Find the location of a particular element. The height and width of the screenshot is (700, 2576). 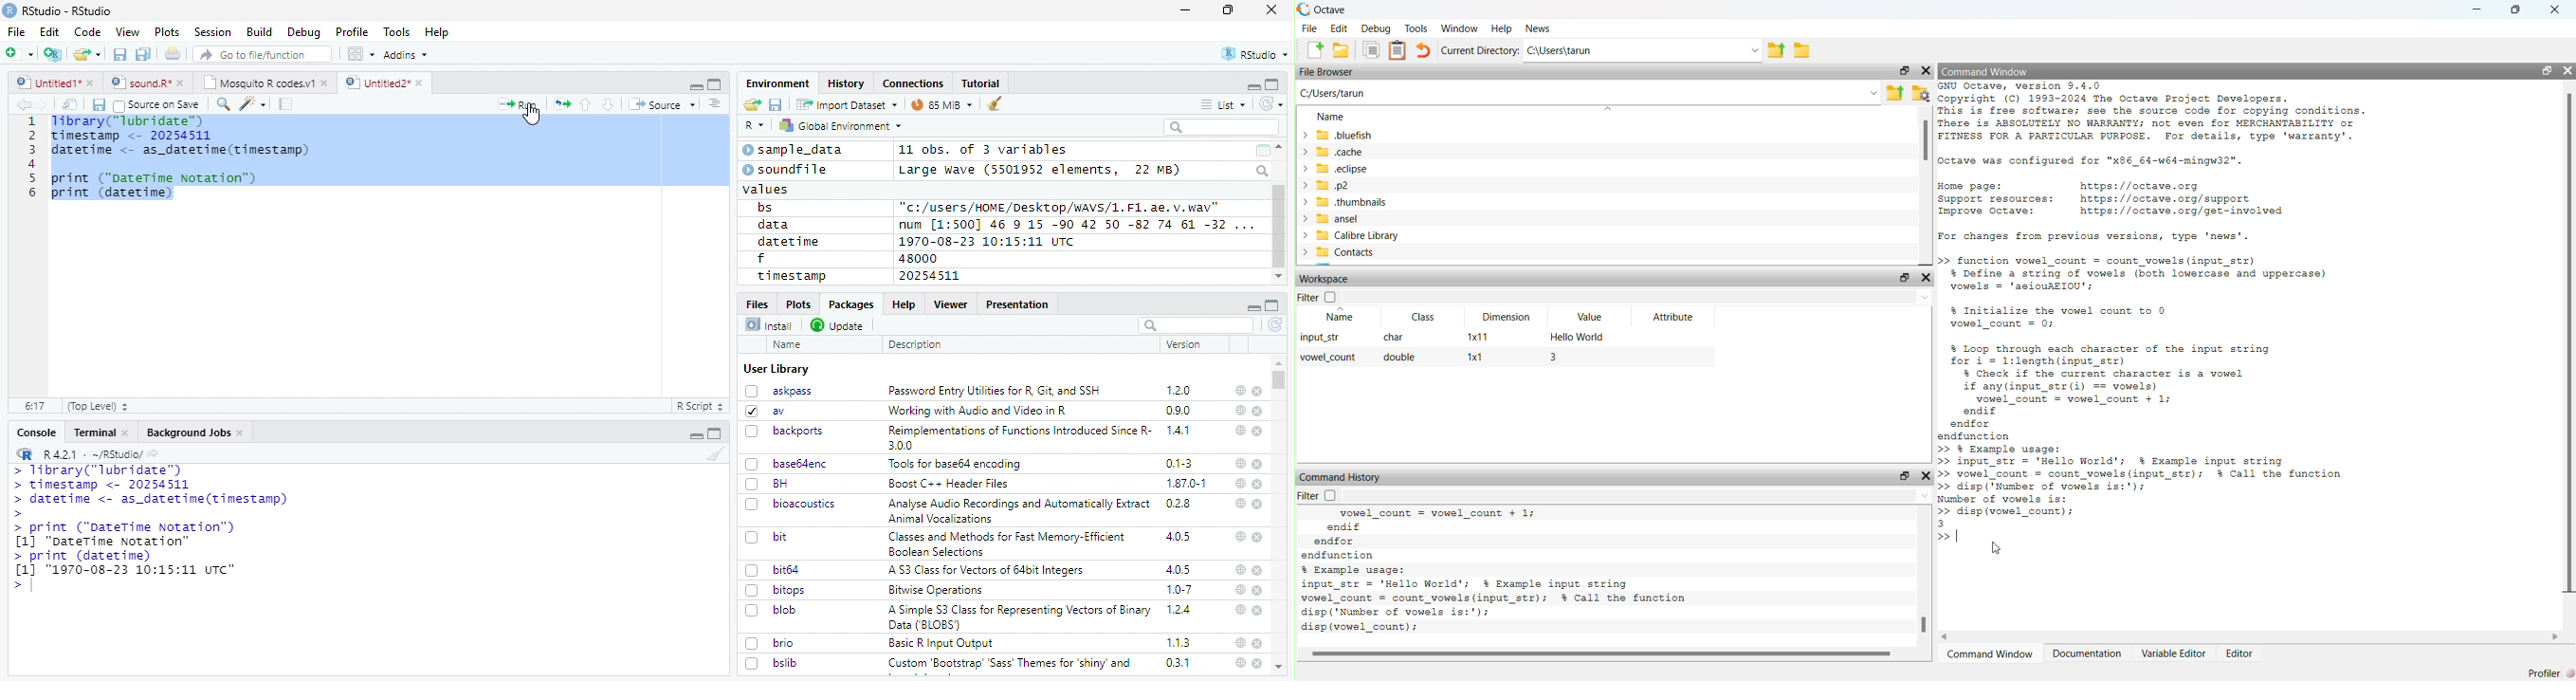

Reimplementations of Functions Introduced Since R-
300 is located at coordinates (1018, 437).